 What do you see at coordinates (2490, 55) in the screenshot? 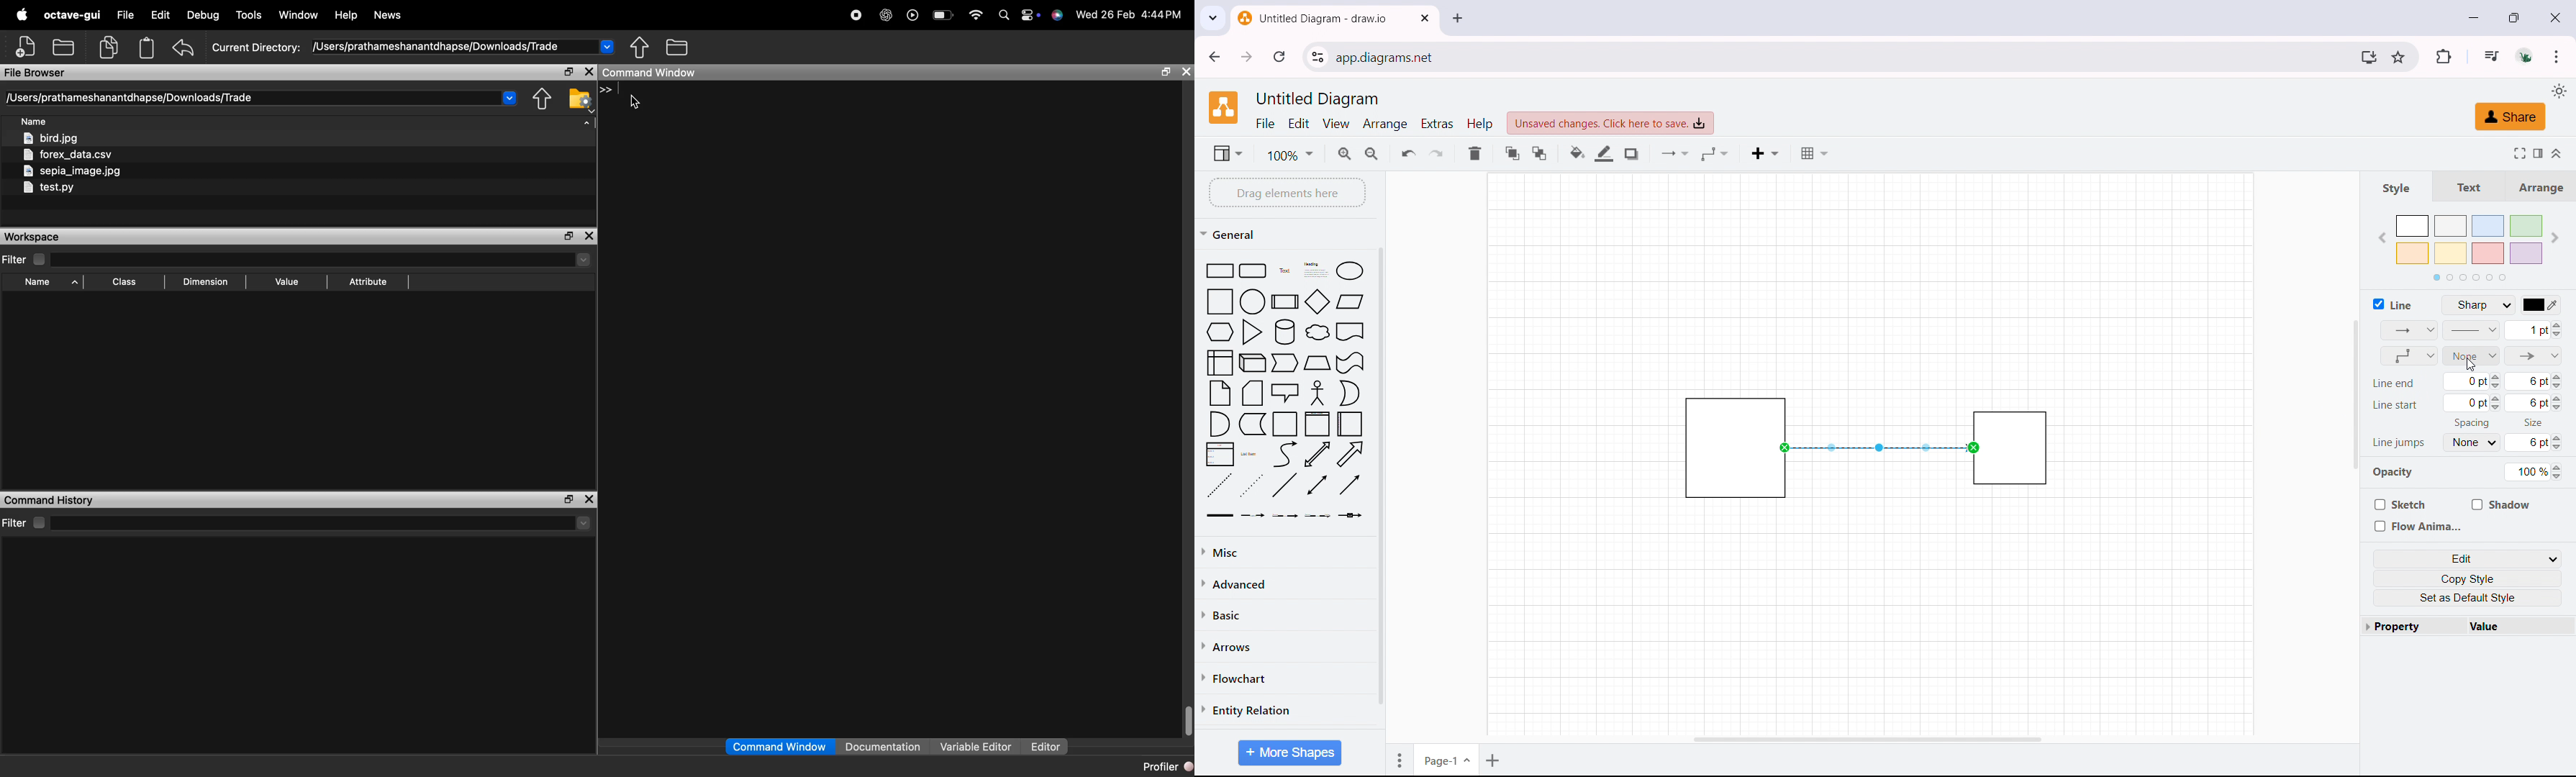
I see `media control` at bounding box center [2490, 55].